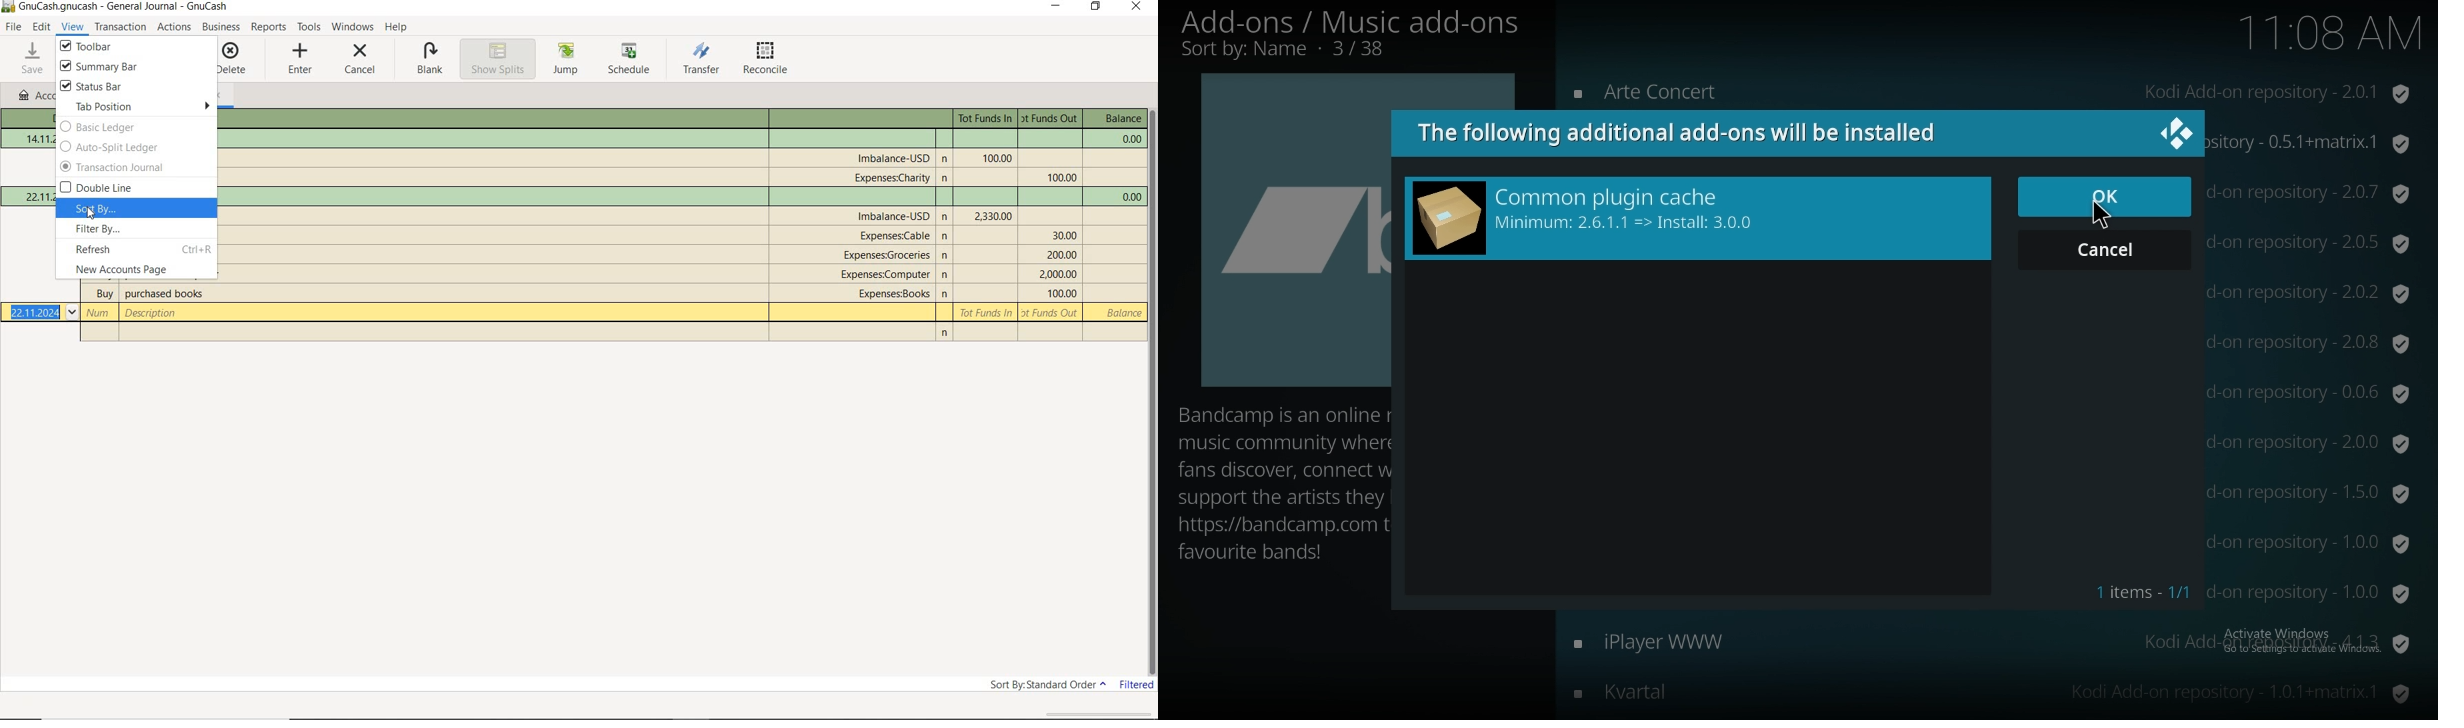 Image resolution: width=2464 pixels, height=728 pixels. I want to click on account, so click(894, 216).